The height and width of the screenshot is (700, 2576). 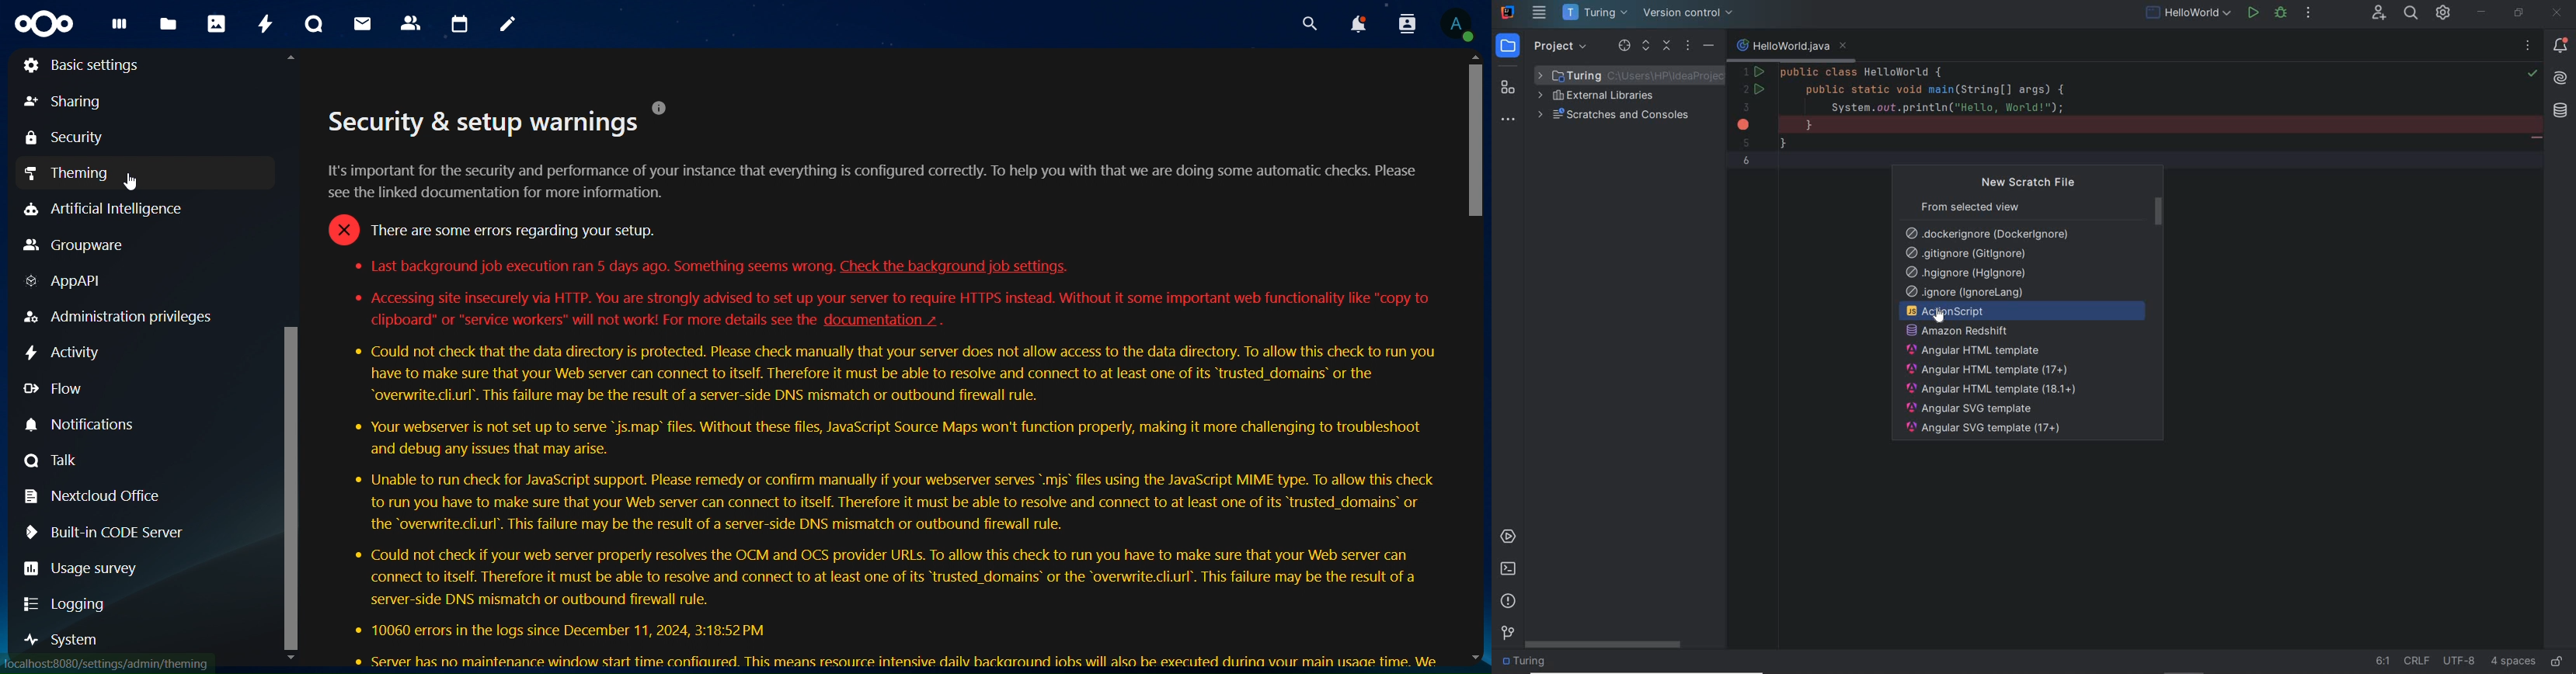 I want to click on link, so click(x=110, y=661).